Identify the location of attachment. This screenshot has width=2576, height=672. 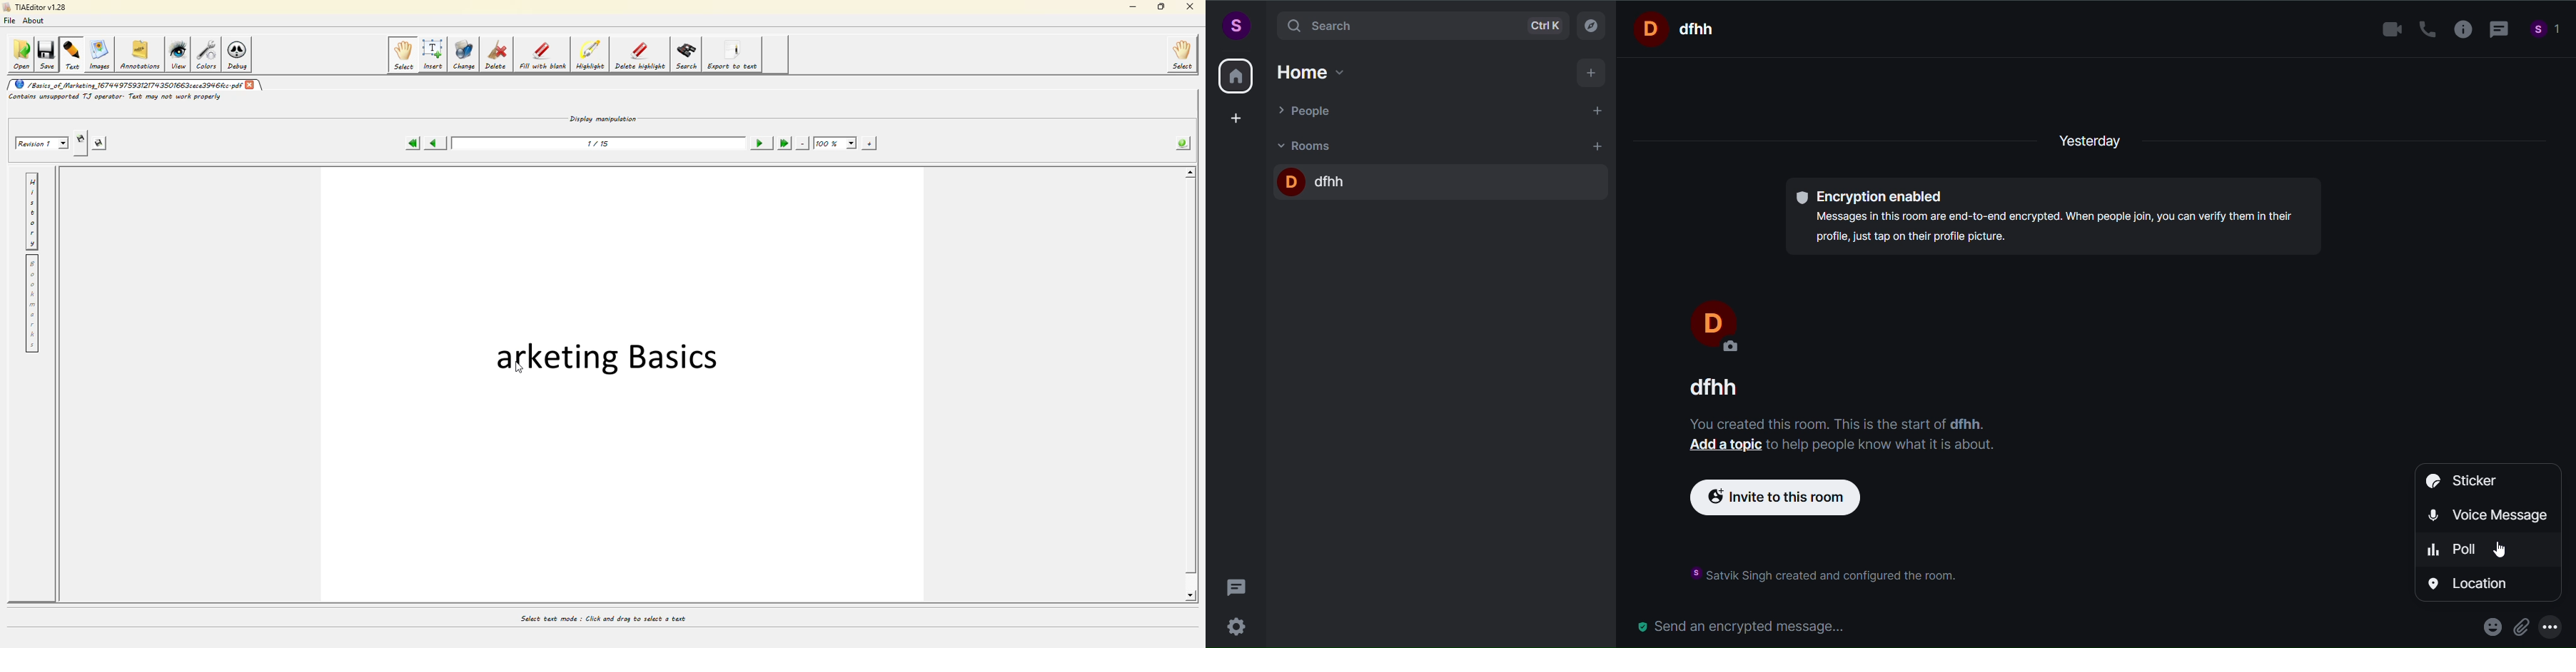
(2522, 626).